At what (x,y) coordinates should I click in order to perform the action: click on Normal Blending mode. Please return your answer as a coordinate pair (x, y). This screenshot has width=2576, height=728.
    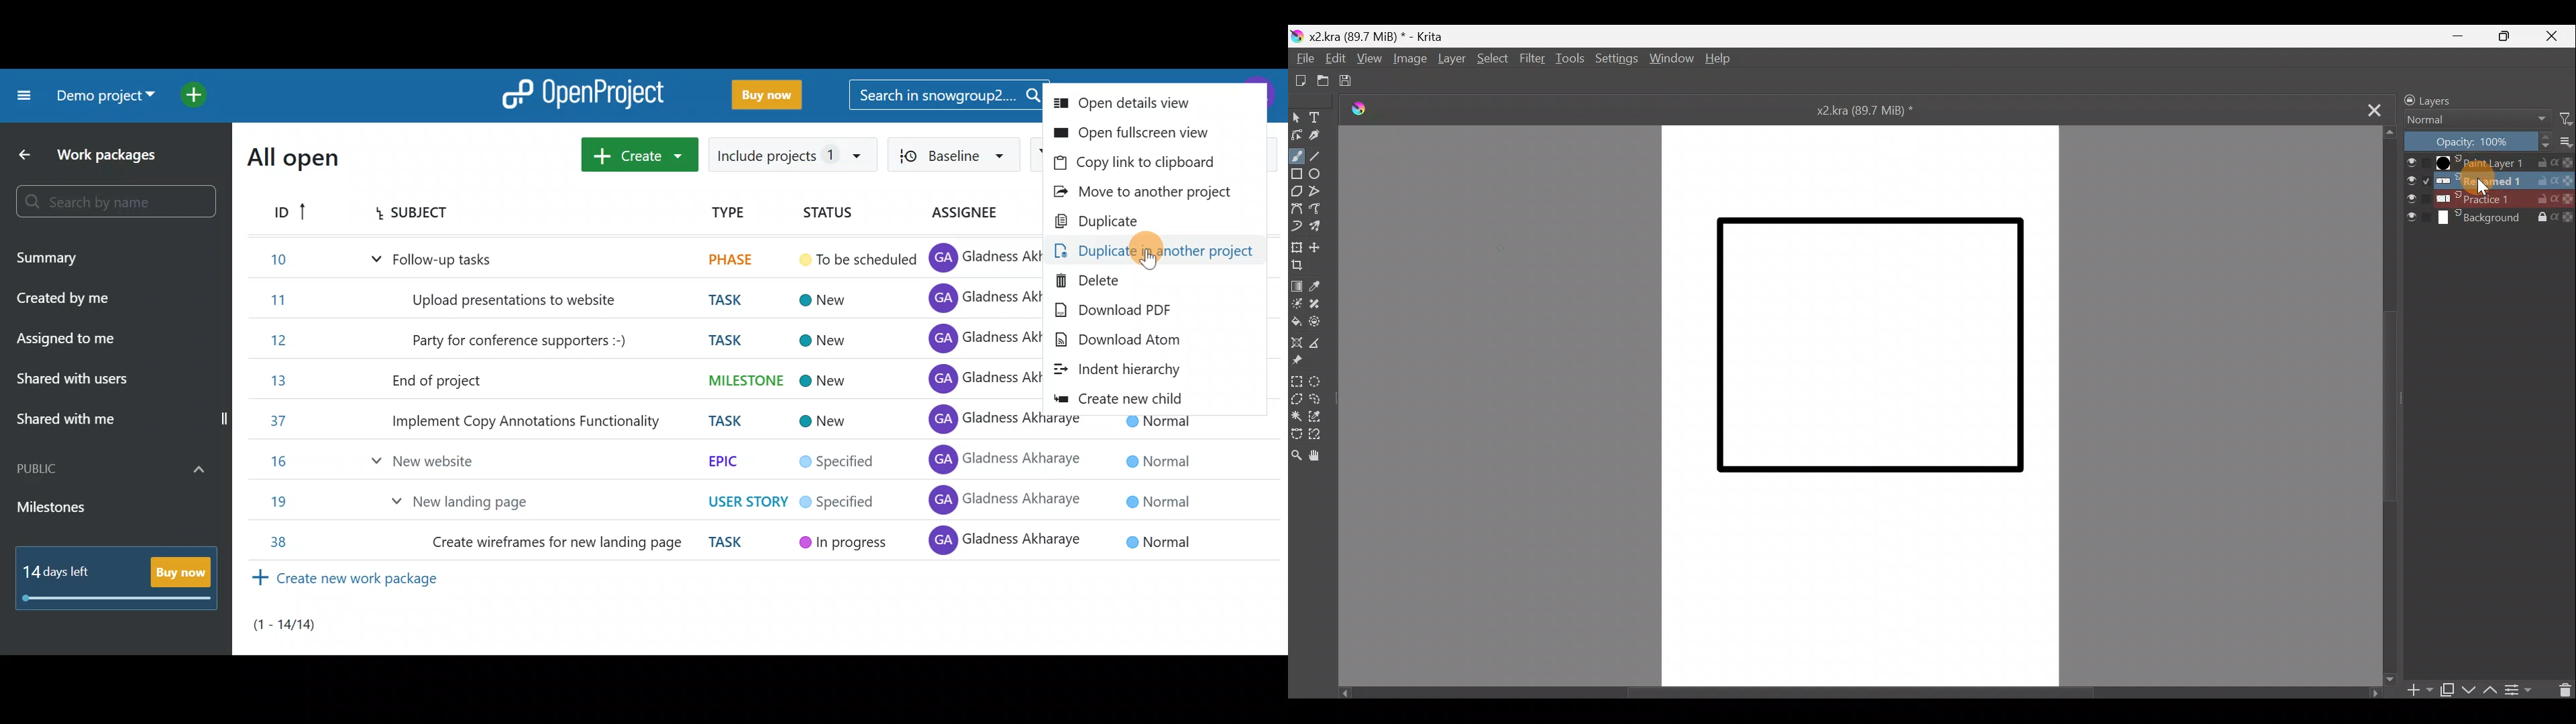
    Looking at the image, I should click on (2475, 118).